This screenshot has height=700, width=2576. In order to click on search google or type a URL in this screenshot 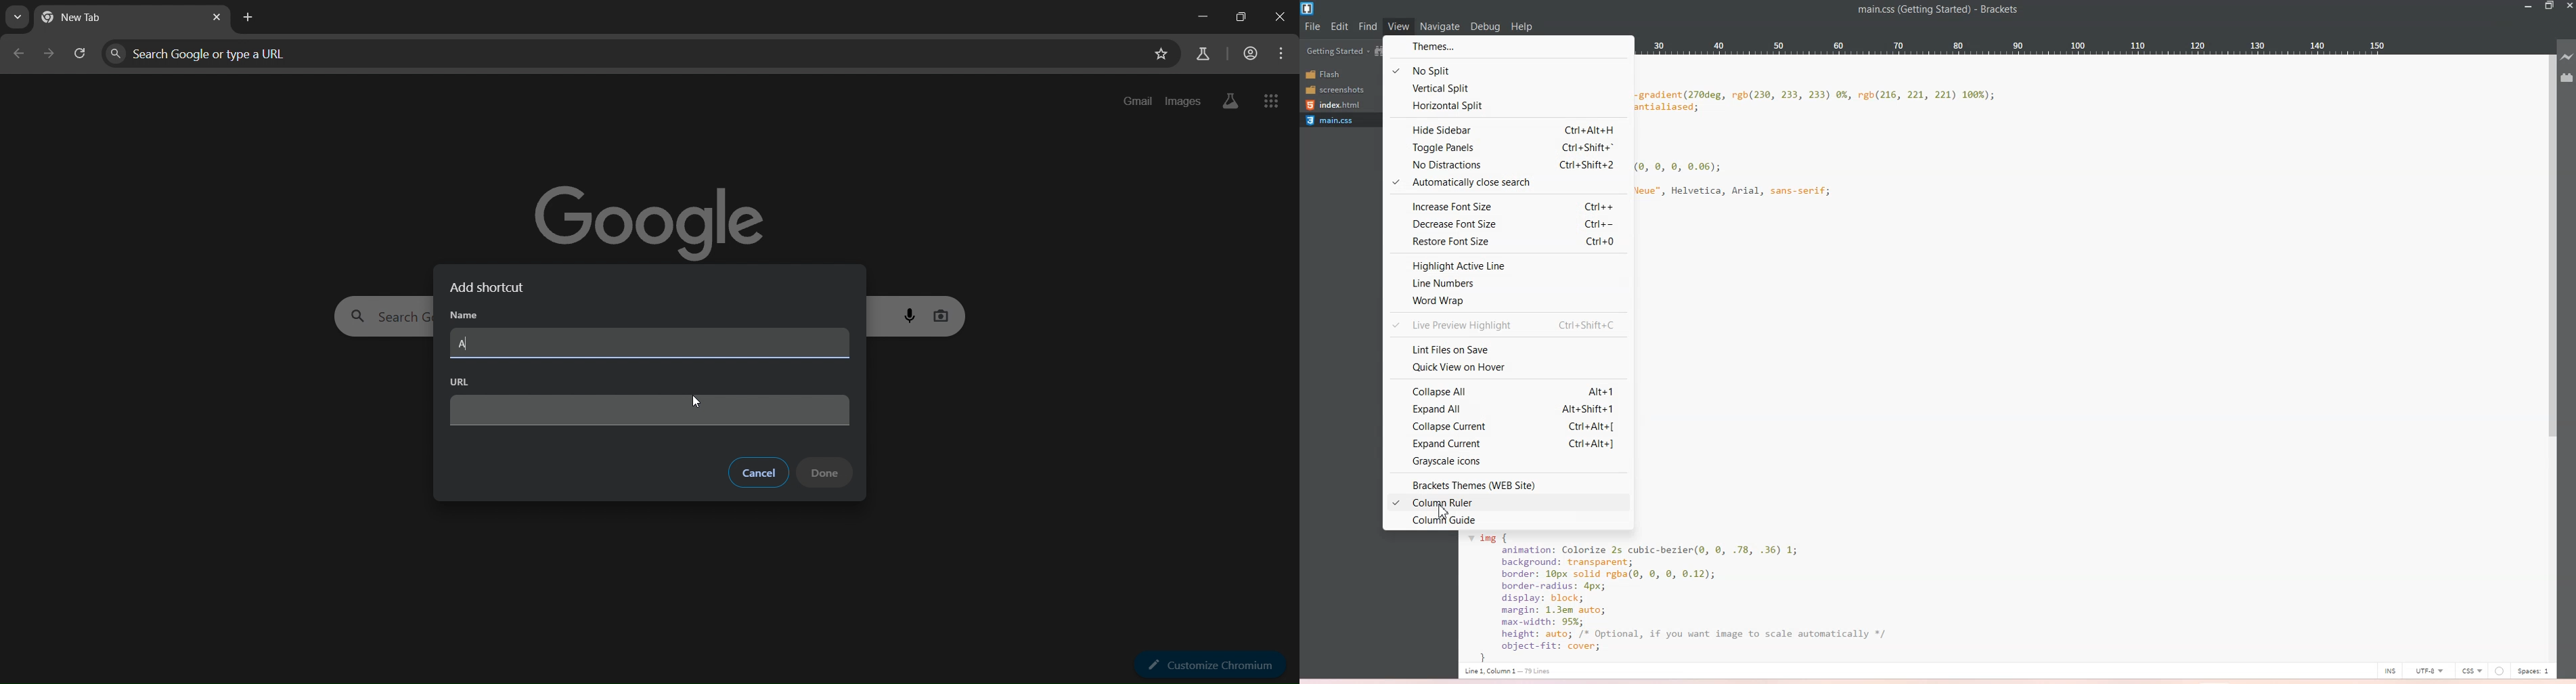, I will do `click(623, 54)`.